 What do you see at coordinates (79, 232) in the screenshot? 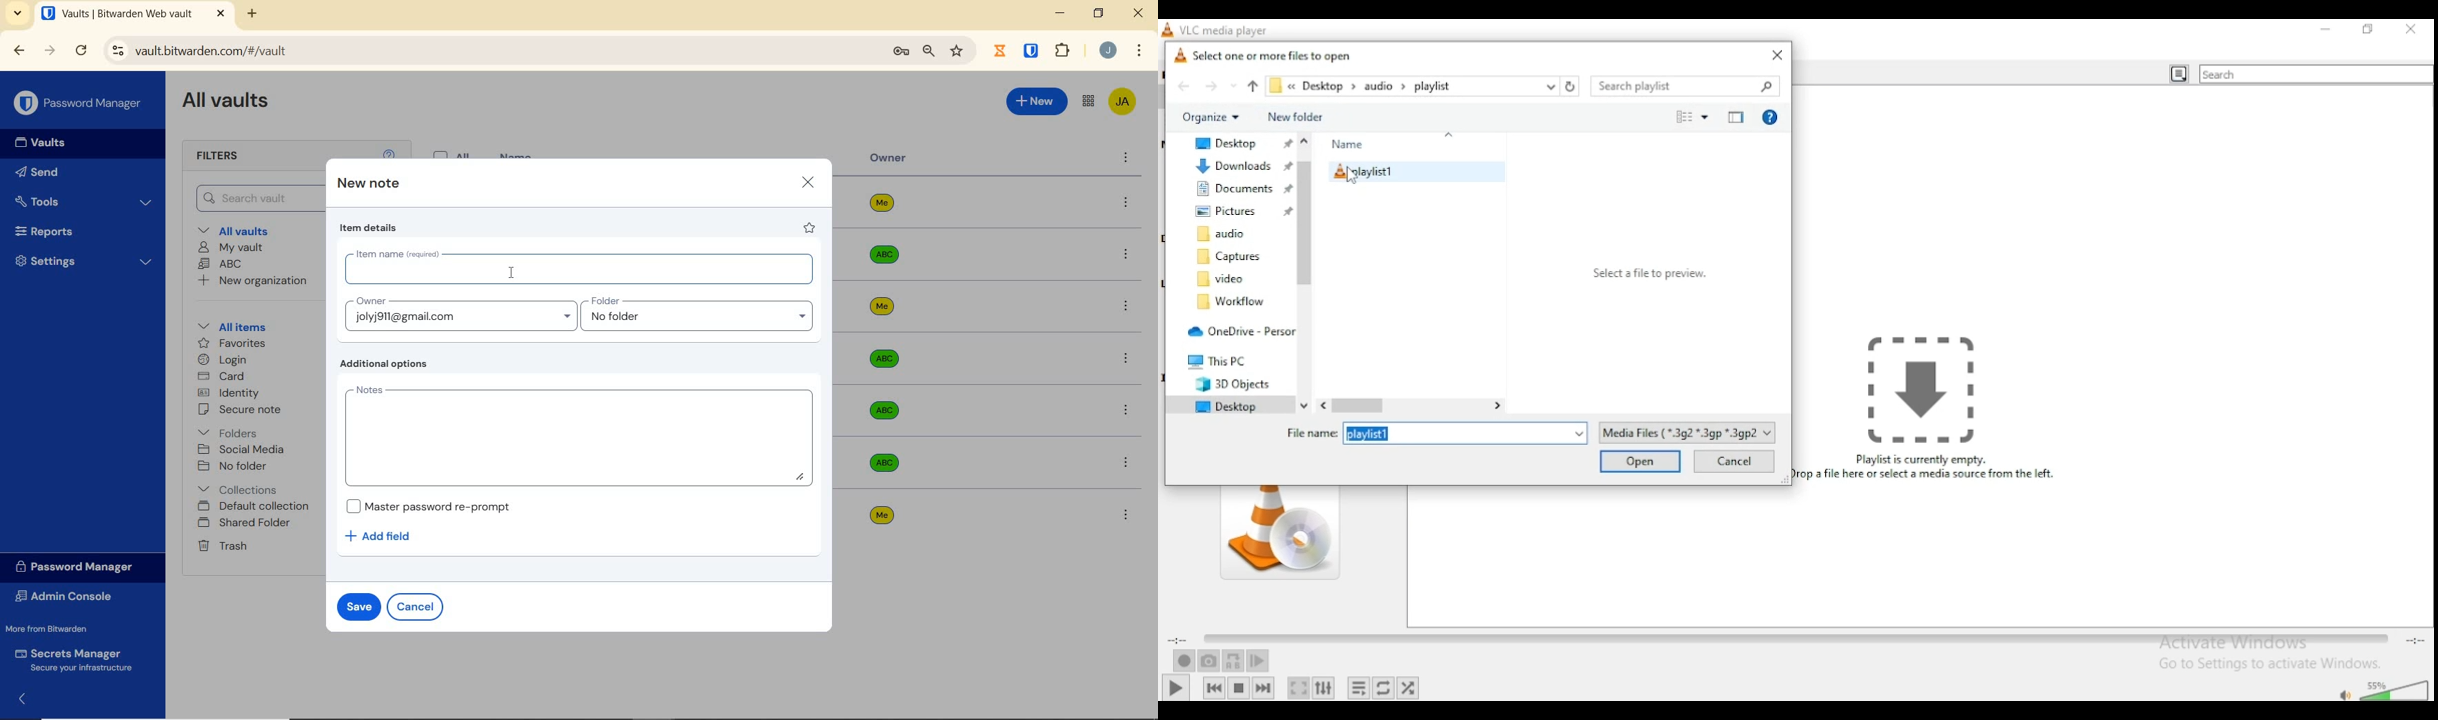
I see `Reports` at bounding box center [79, 232].